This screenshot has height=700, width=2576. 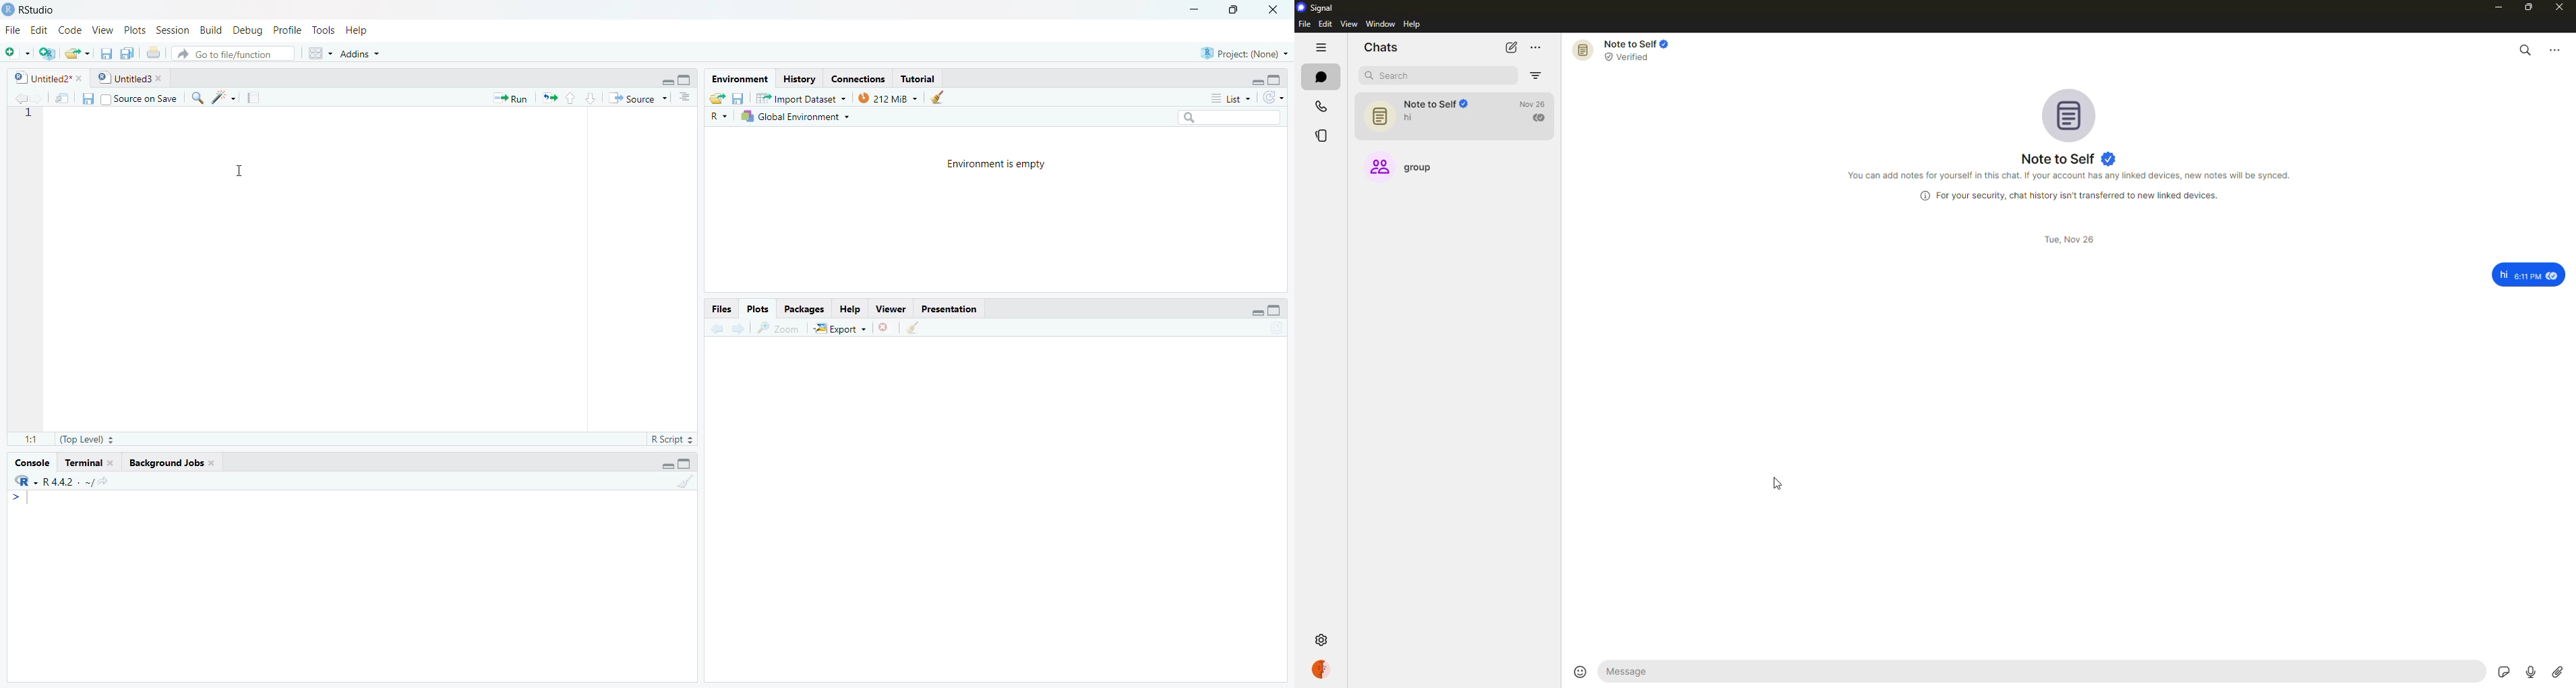 I want to click on source on save, so click(x=140, y=98).